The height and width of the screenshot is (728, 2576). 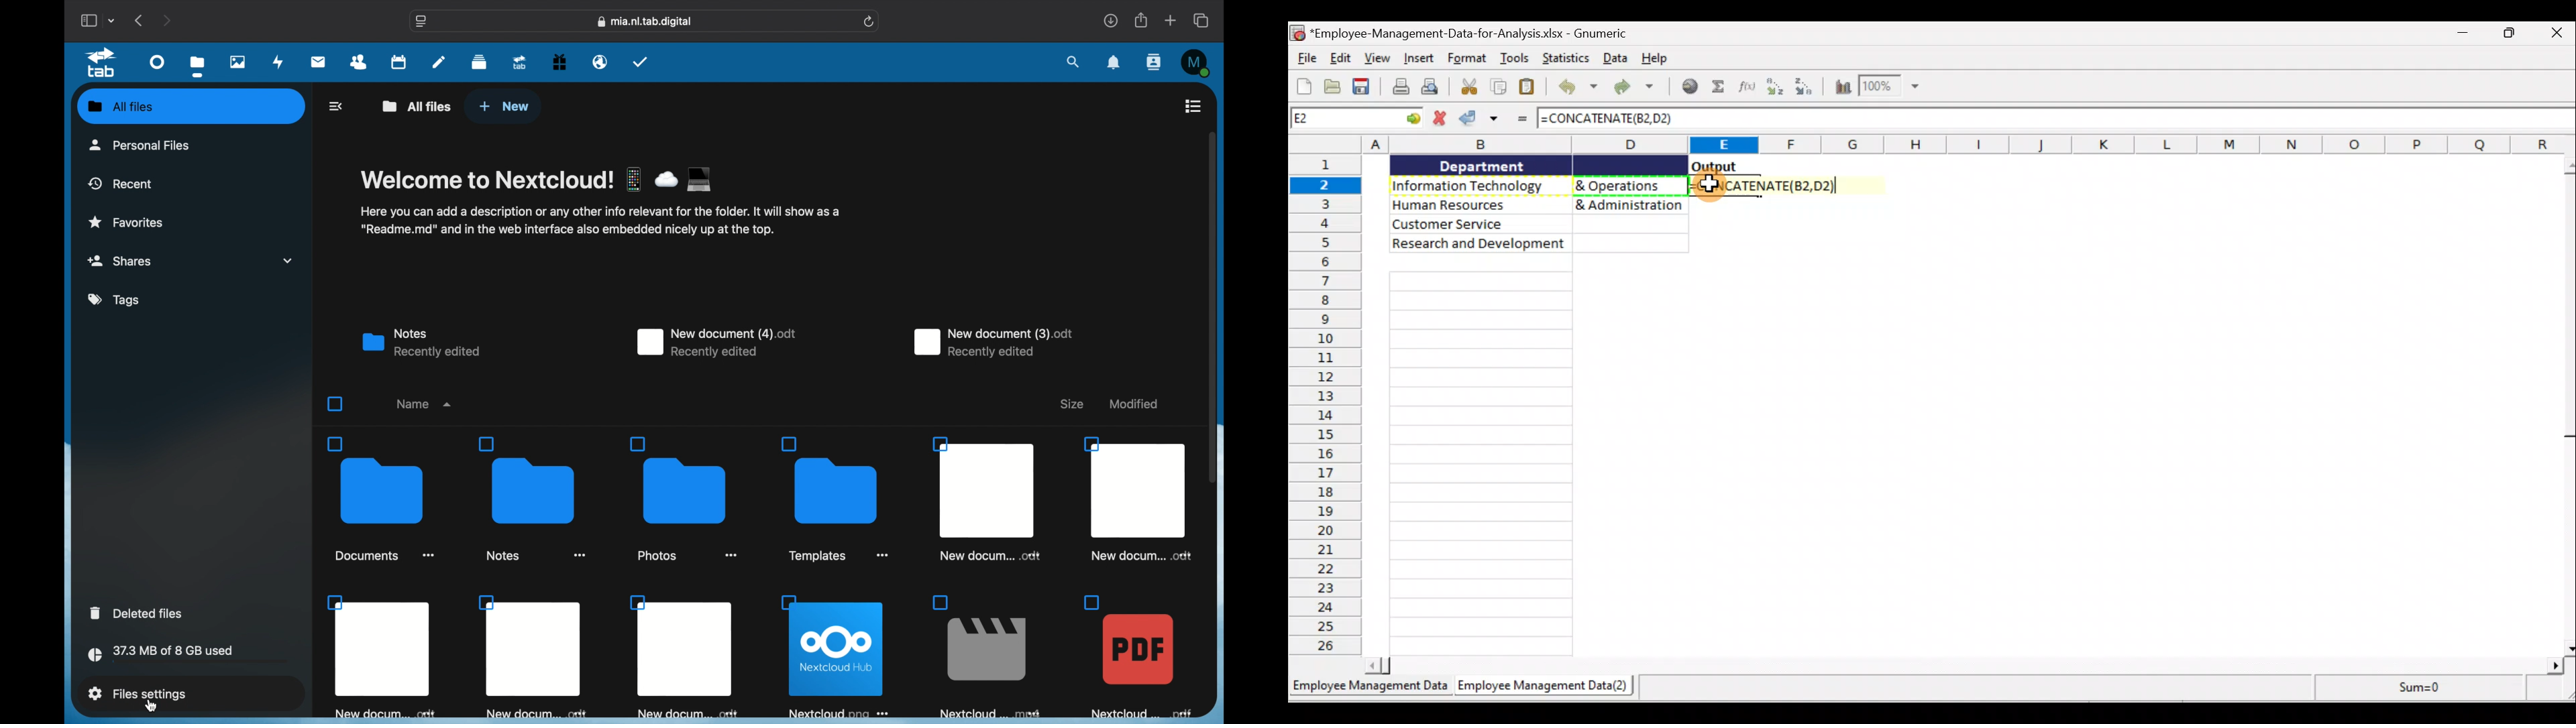 What do you see at coordinates (1114, 62) in the screenshot?
I see `notifications` at bounding box center [1114, 62].